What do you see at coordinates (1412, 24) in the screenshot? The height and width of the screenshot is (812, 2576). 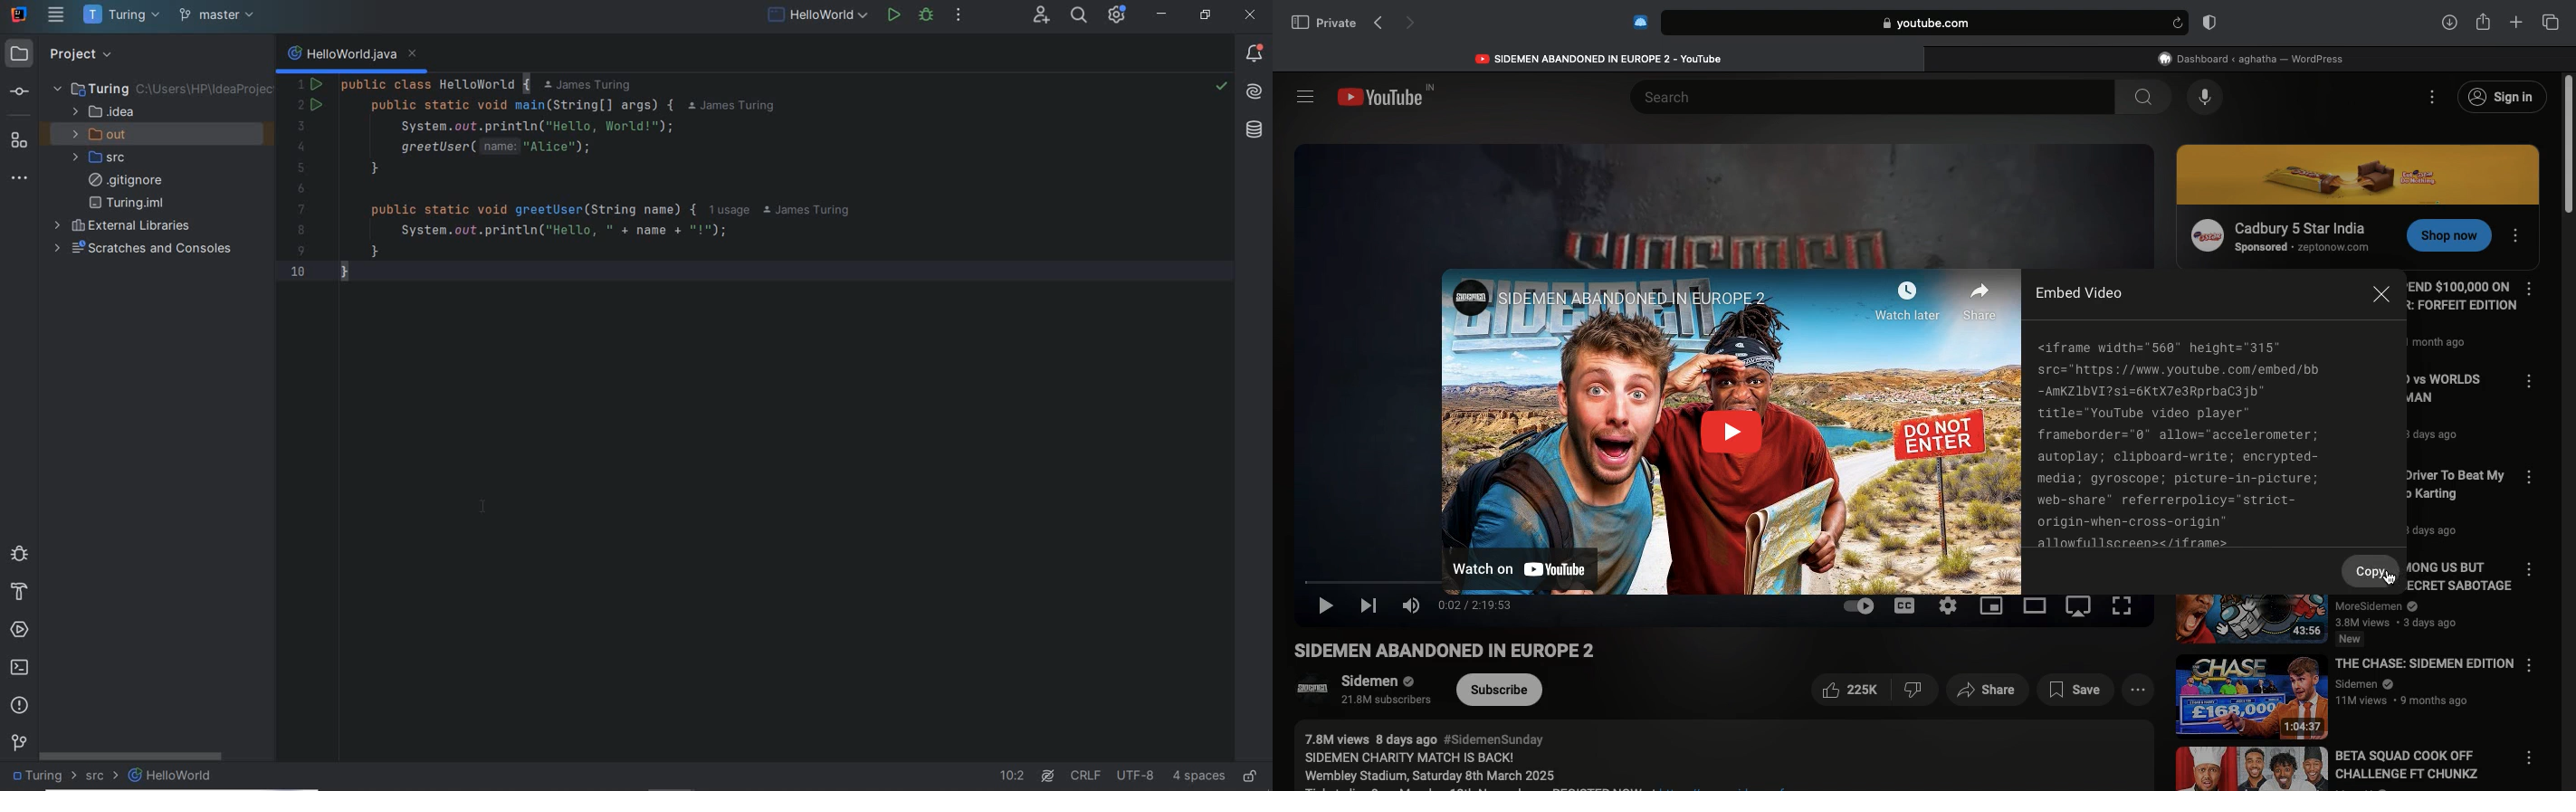 I see `Next page` at bounding box center [1412, 24].